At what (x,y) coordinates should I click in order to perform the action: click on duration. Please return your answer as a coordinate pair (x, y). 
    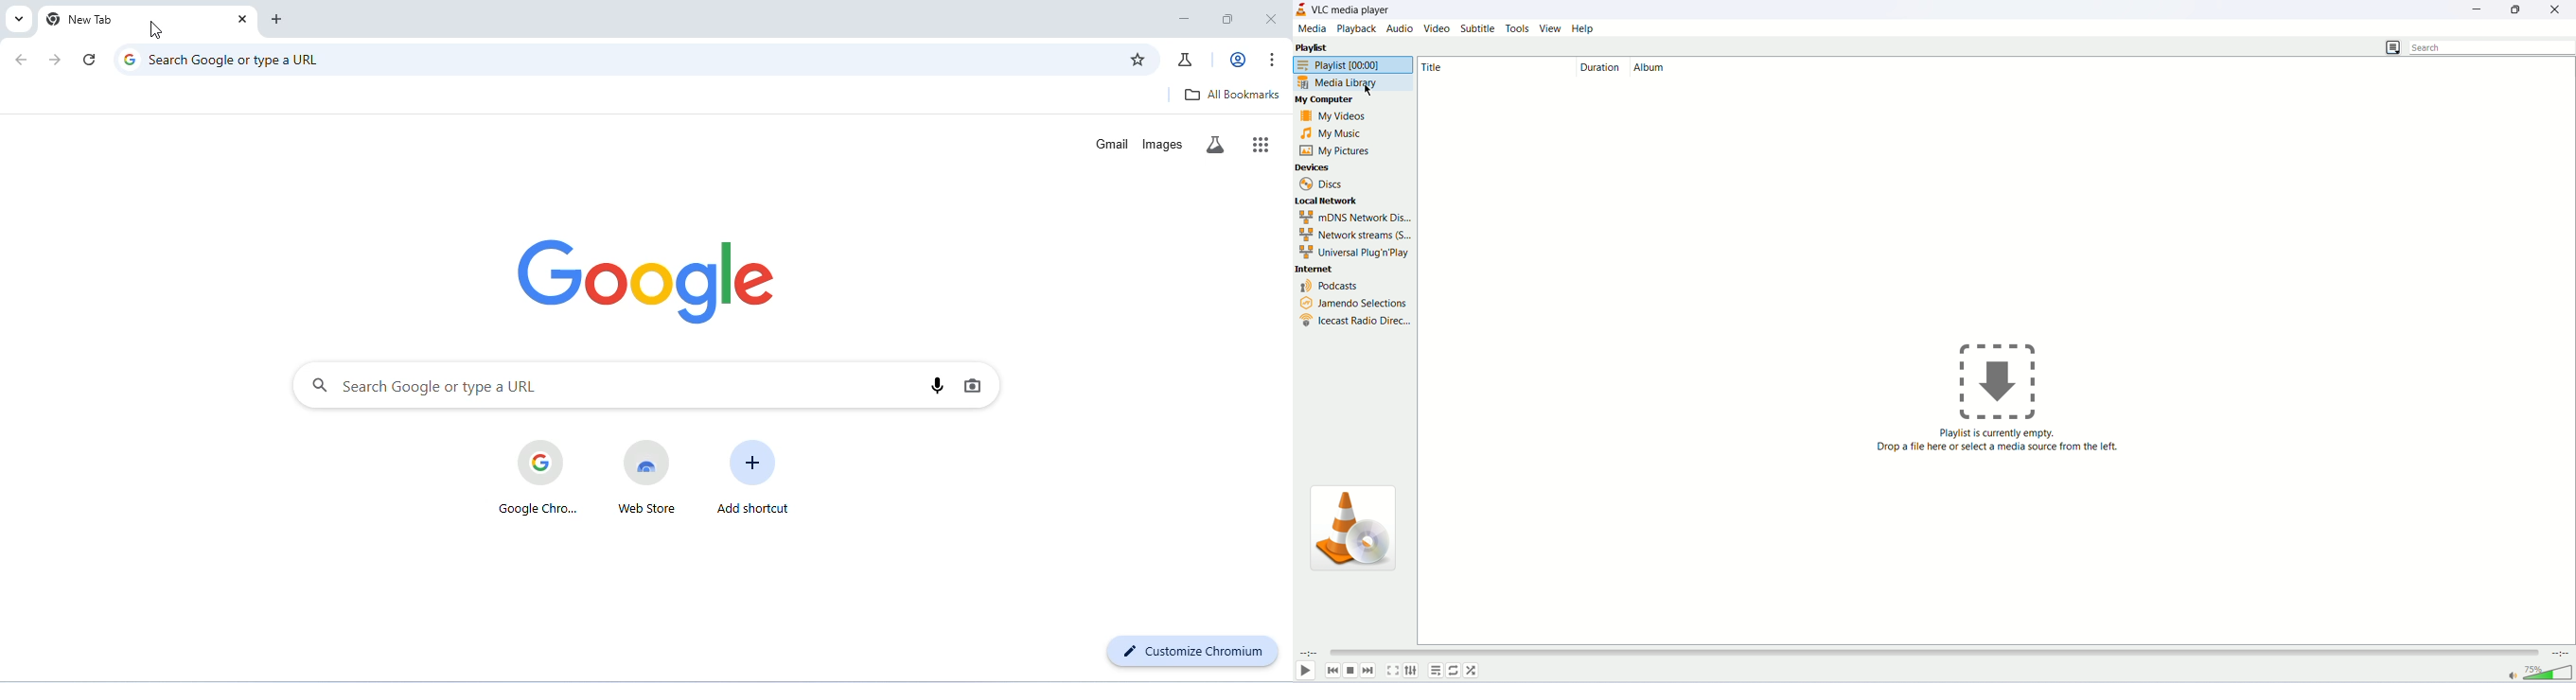
    Looking at the image, I should click on (1600, 67).